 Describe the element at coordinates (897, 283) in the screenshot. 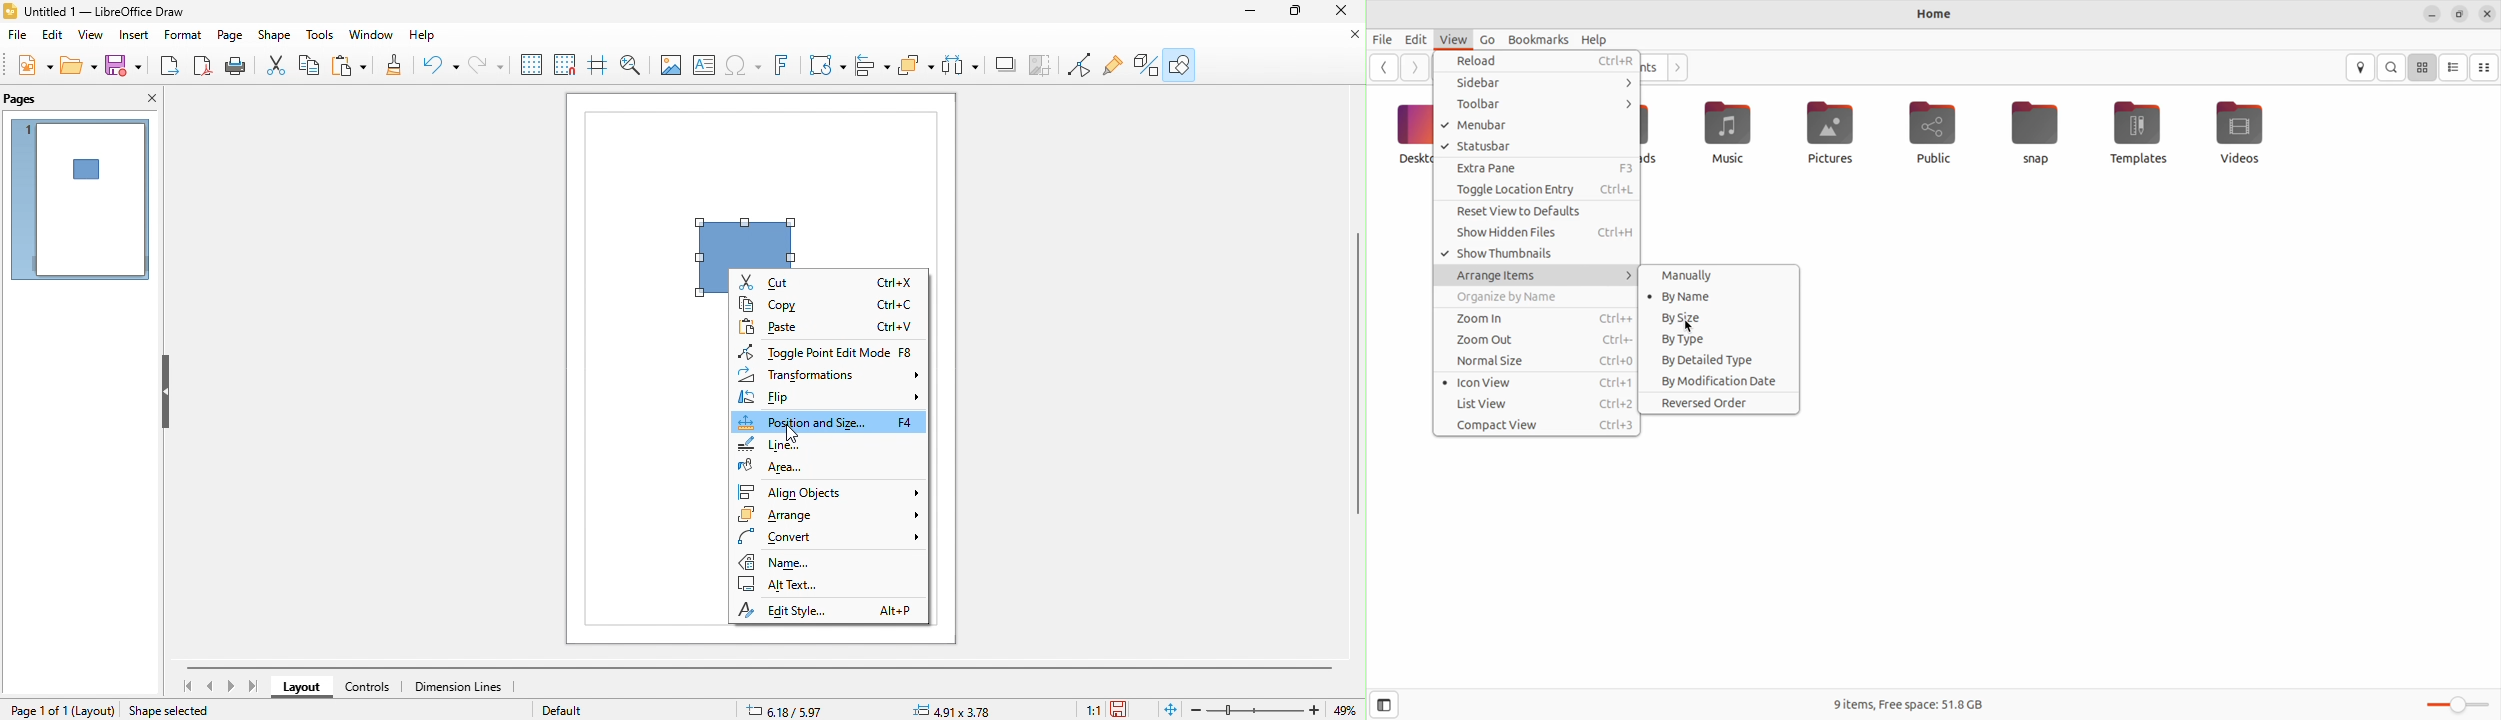

I see `Shortcut key` at that location.